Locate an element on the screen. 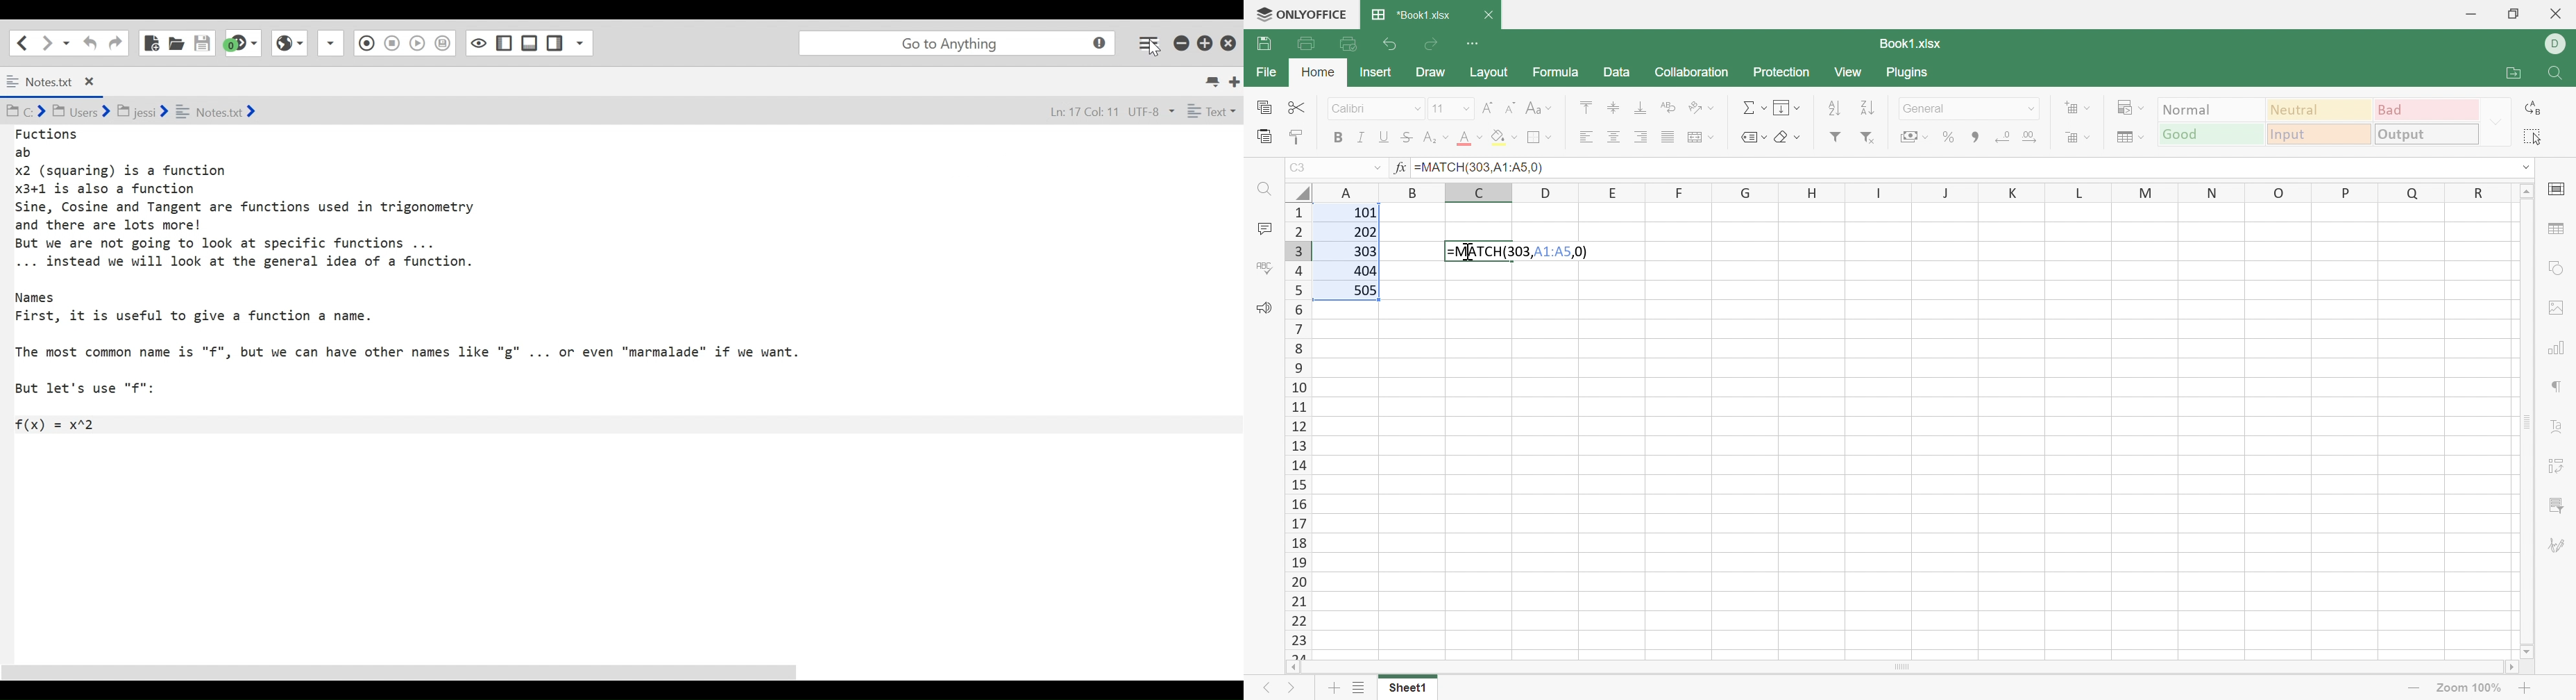 This screenshot has width=2576, height=700. Zoom 100% is located at coordinates (2467, 687).